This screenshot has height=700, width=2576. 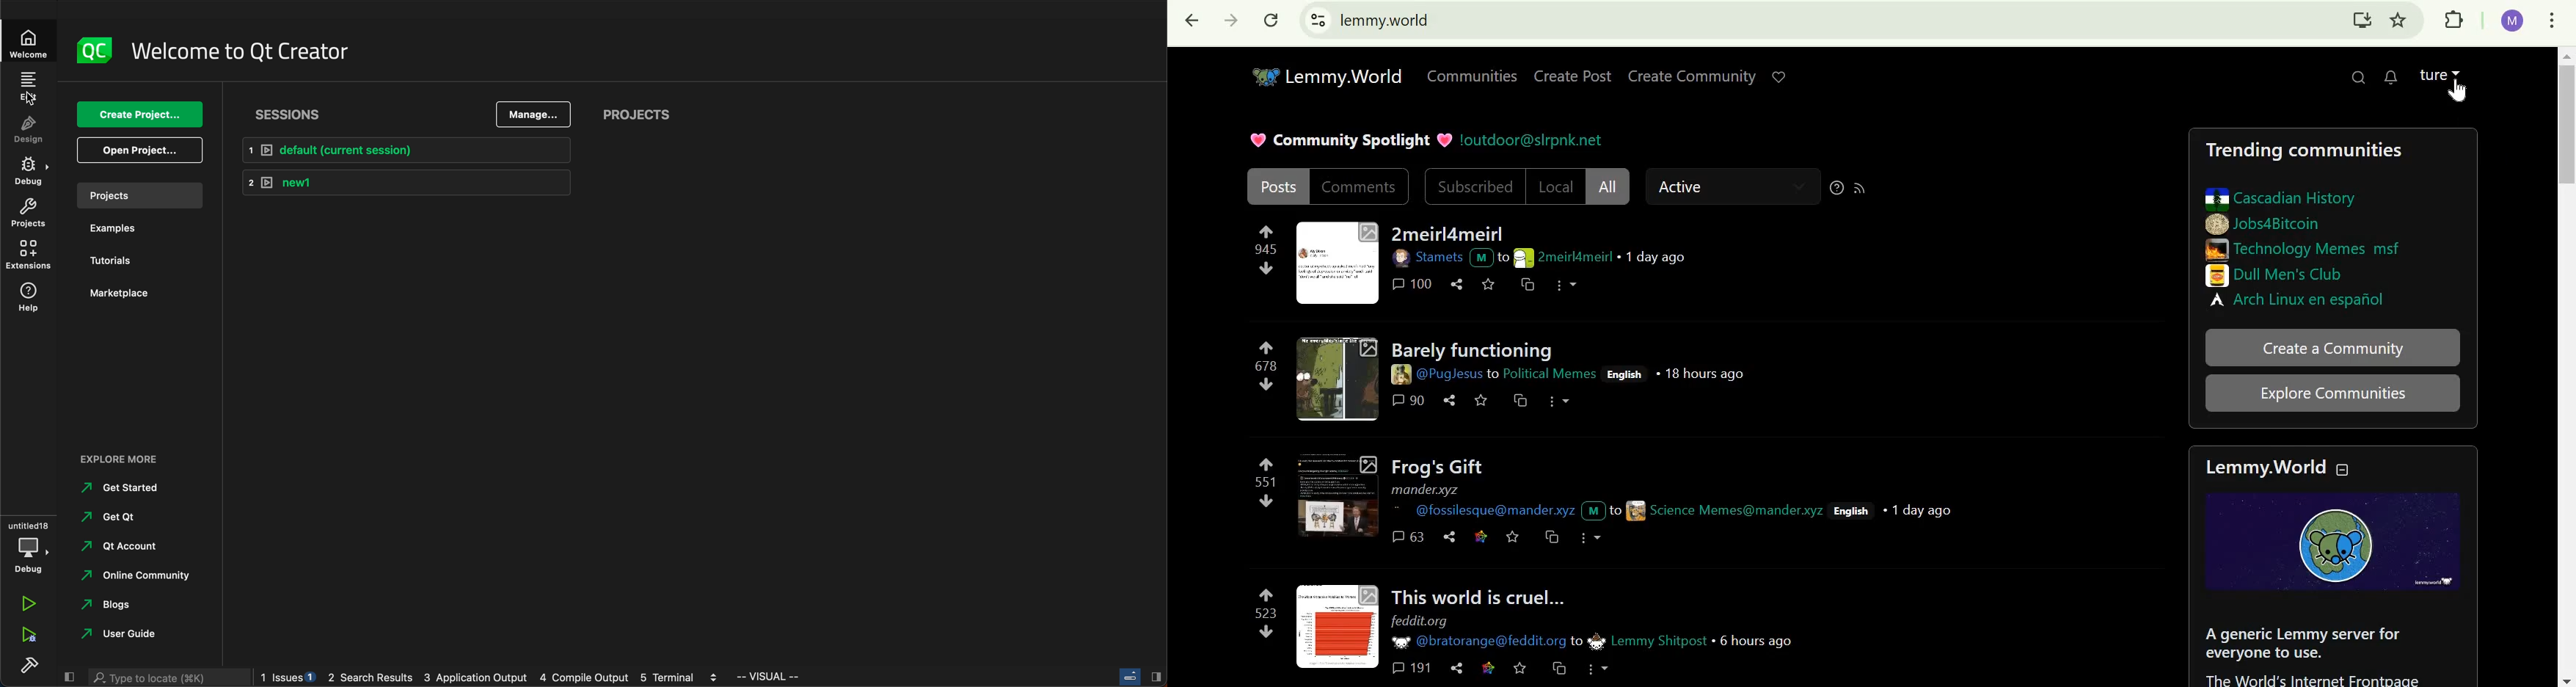 I want to click on save, so click(x=1514, y=536).